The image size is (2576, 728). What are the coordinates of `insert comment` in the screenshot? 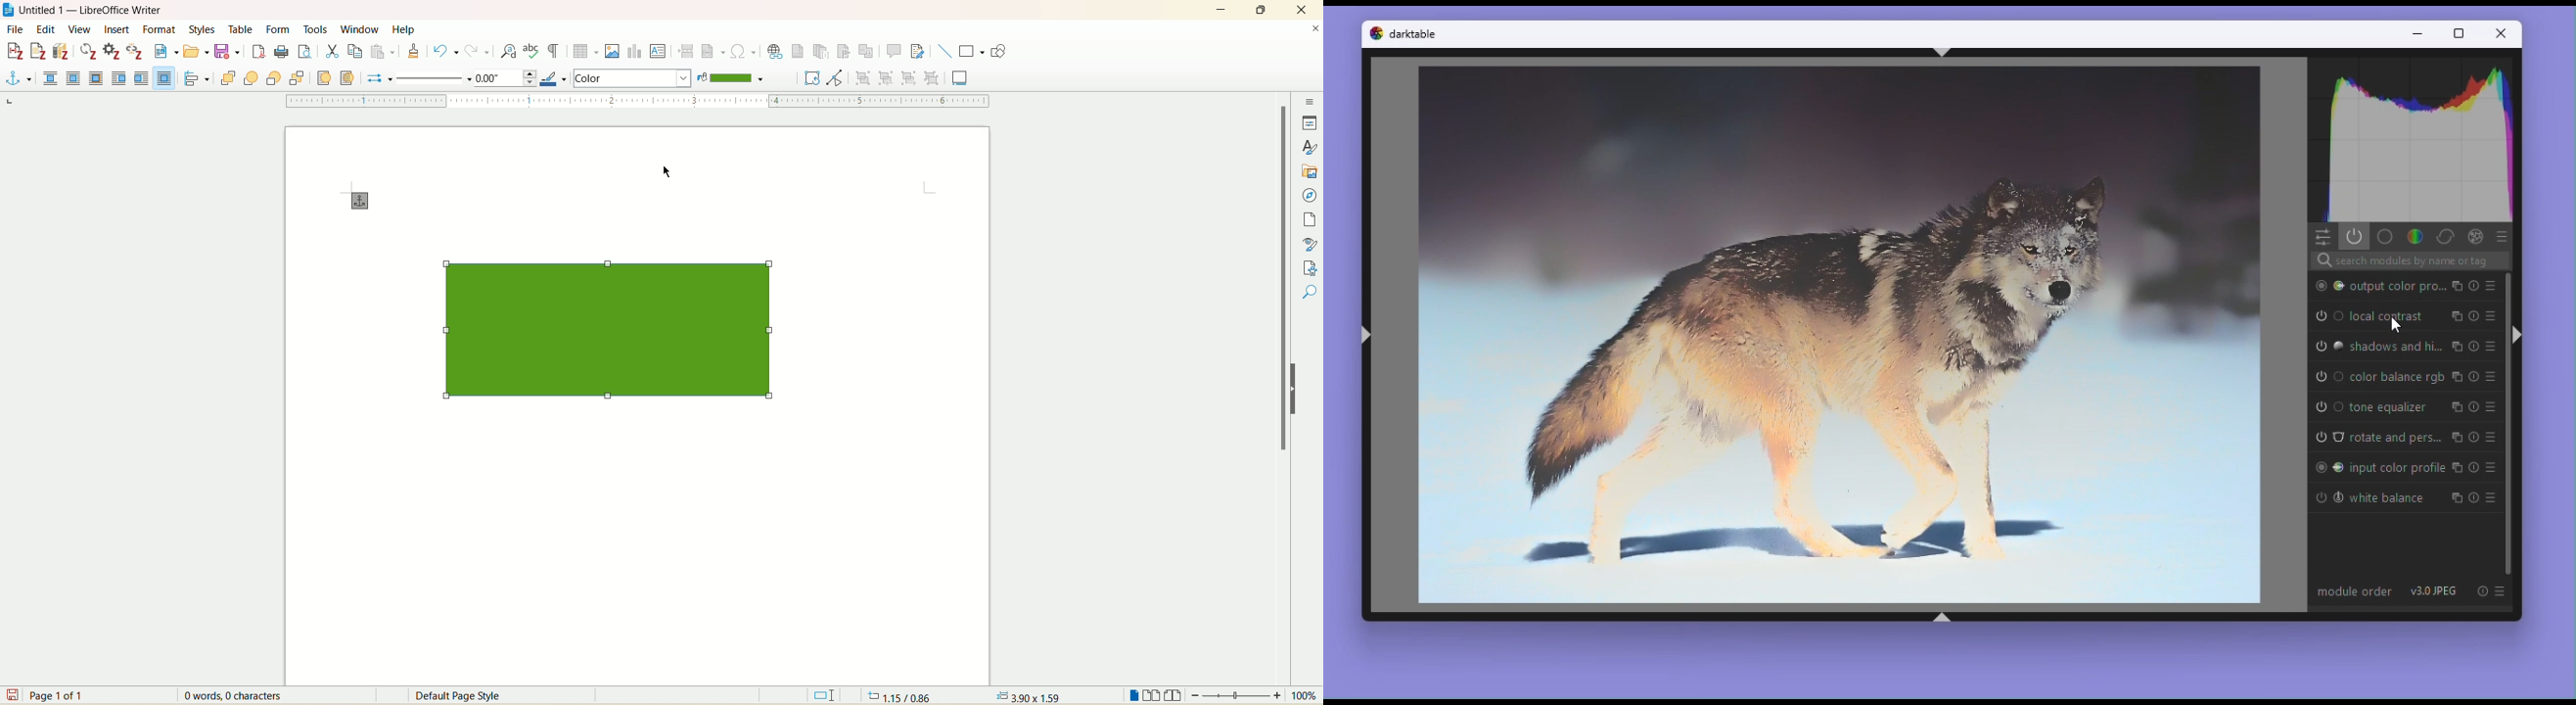 It's located at (895, 51).